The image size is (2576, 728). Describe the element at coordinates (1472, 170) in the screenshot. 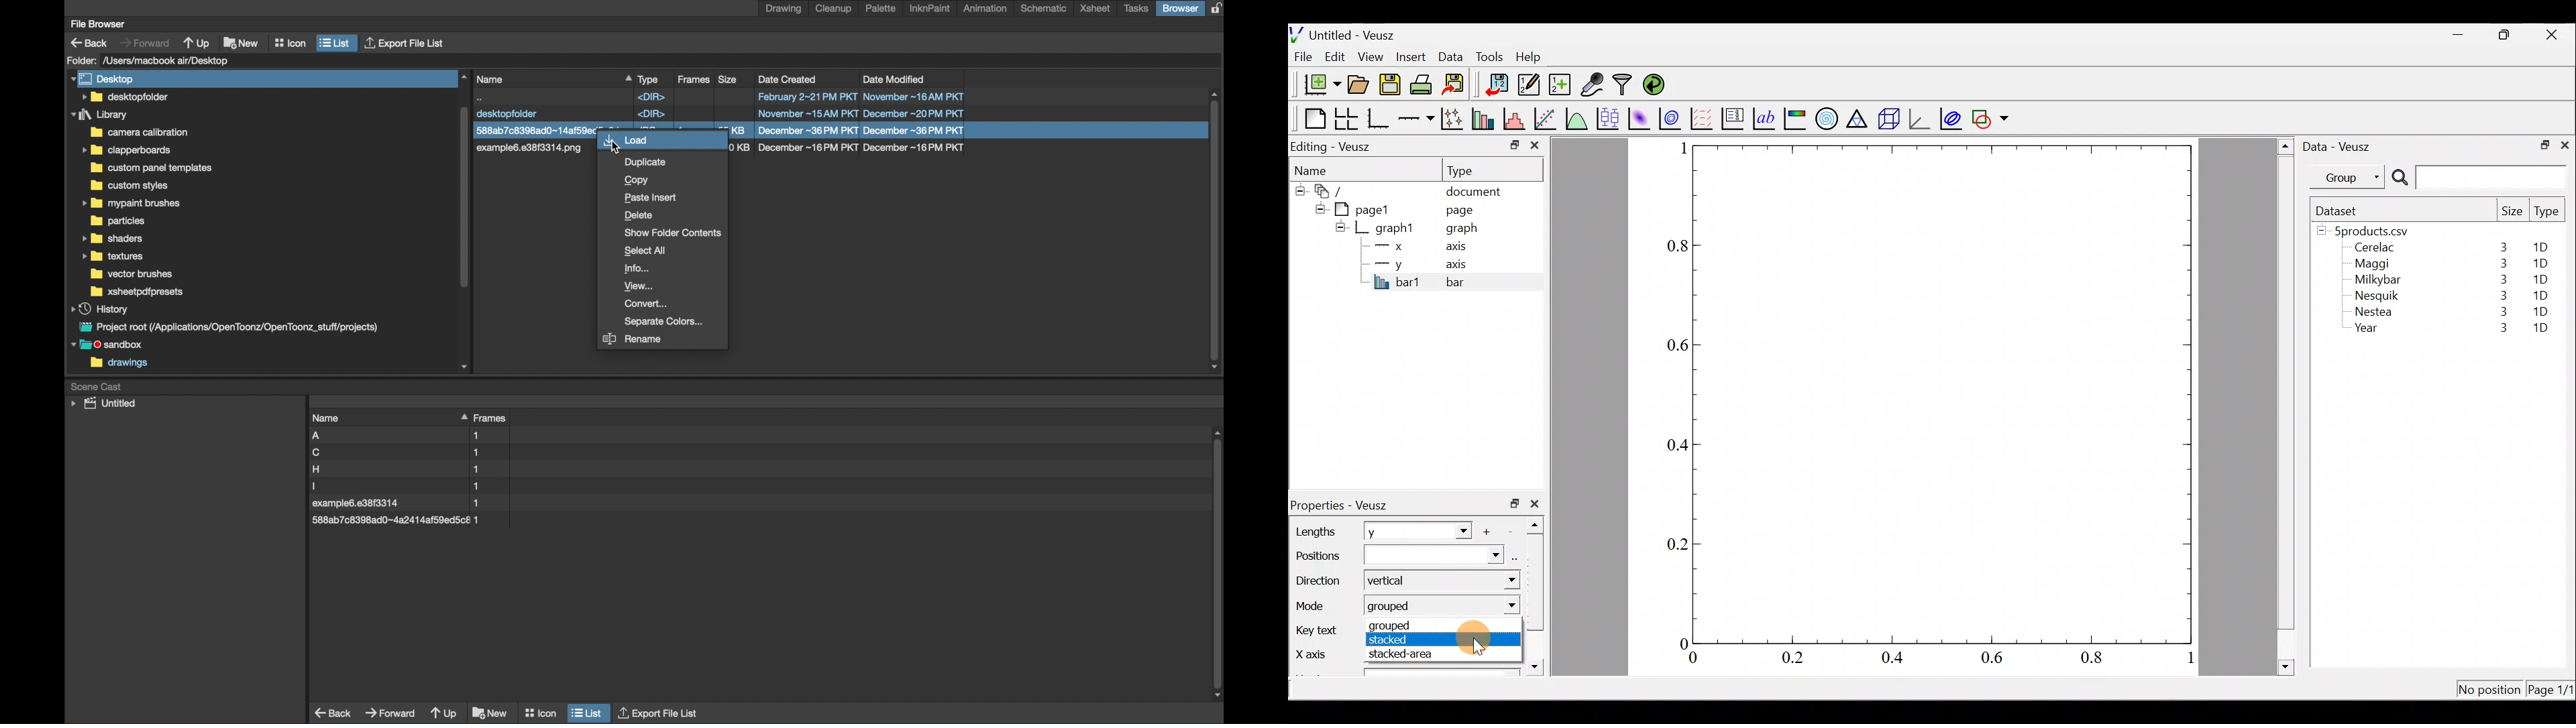

I see `Type` at that location.